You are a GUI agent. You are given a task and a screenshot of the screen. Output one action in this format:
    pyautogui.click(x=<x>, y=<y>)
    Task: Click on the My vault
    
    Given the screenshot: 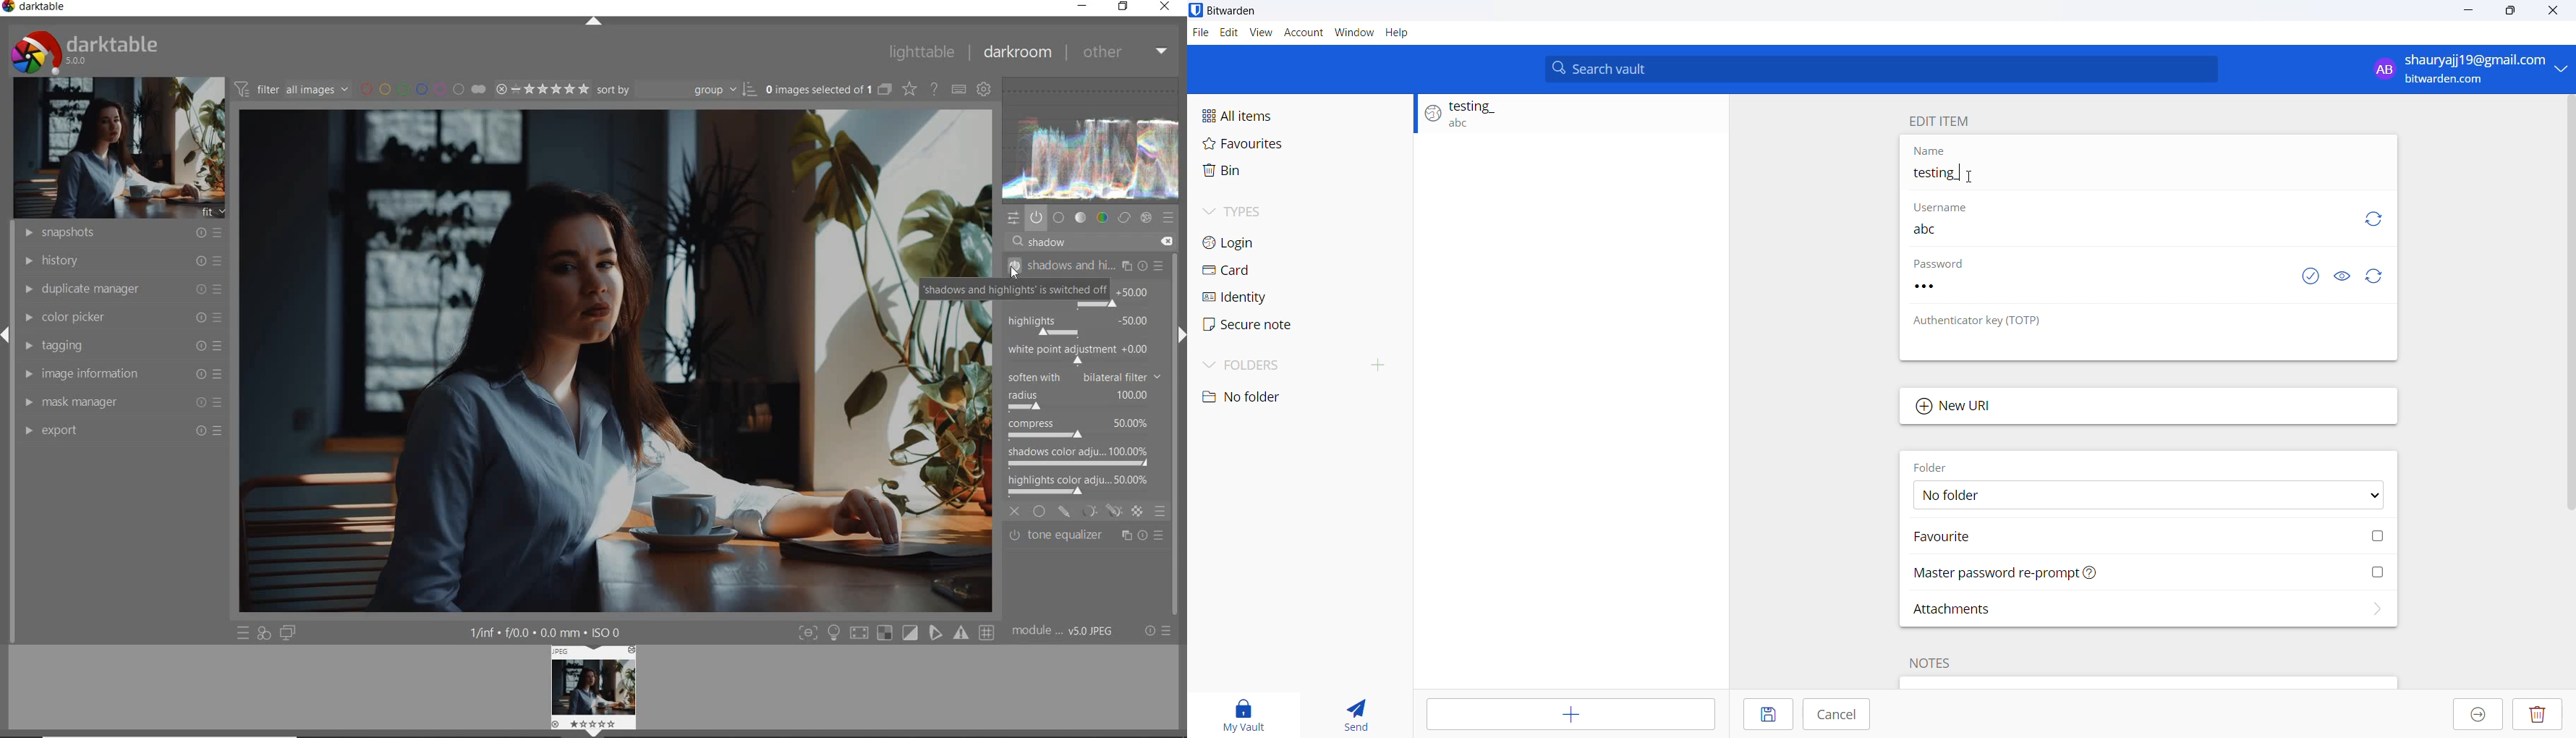 What is the action you would take?
    pyautogui.click(x=1250, y=711)
    